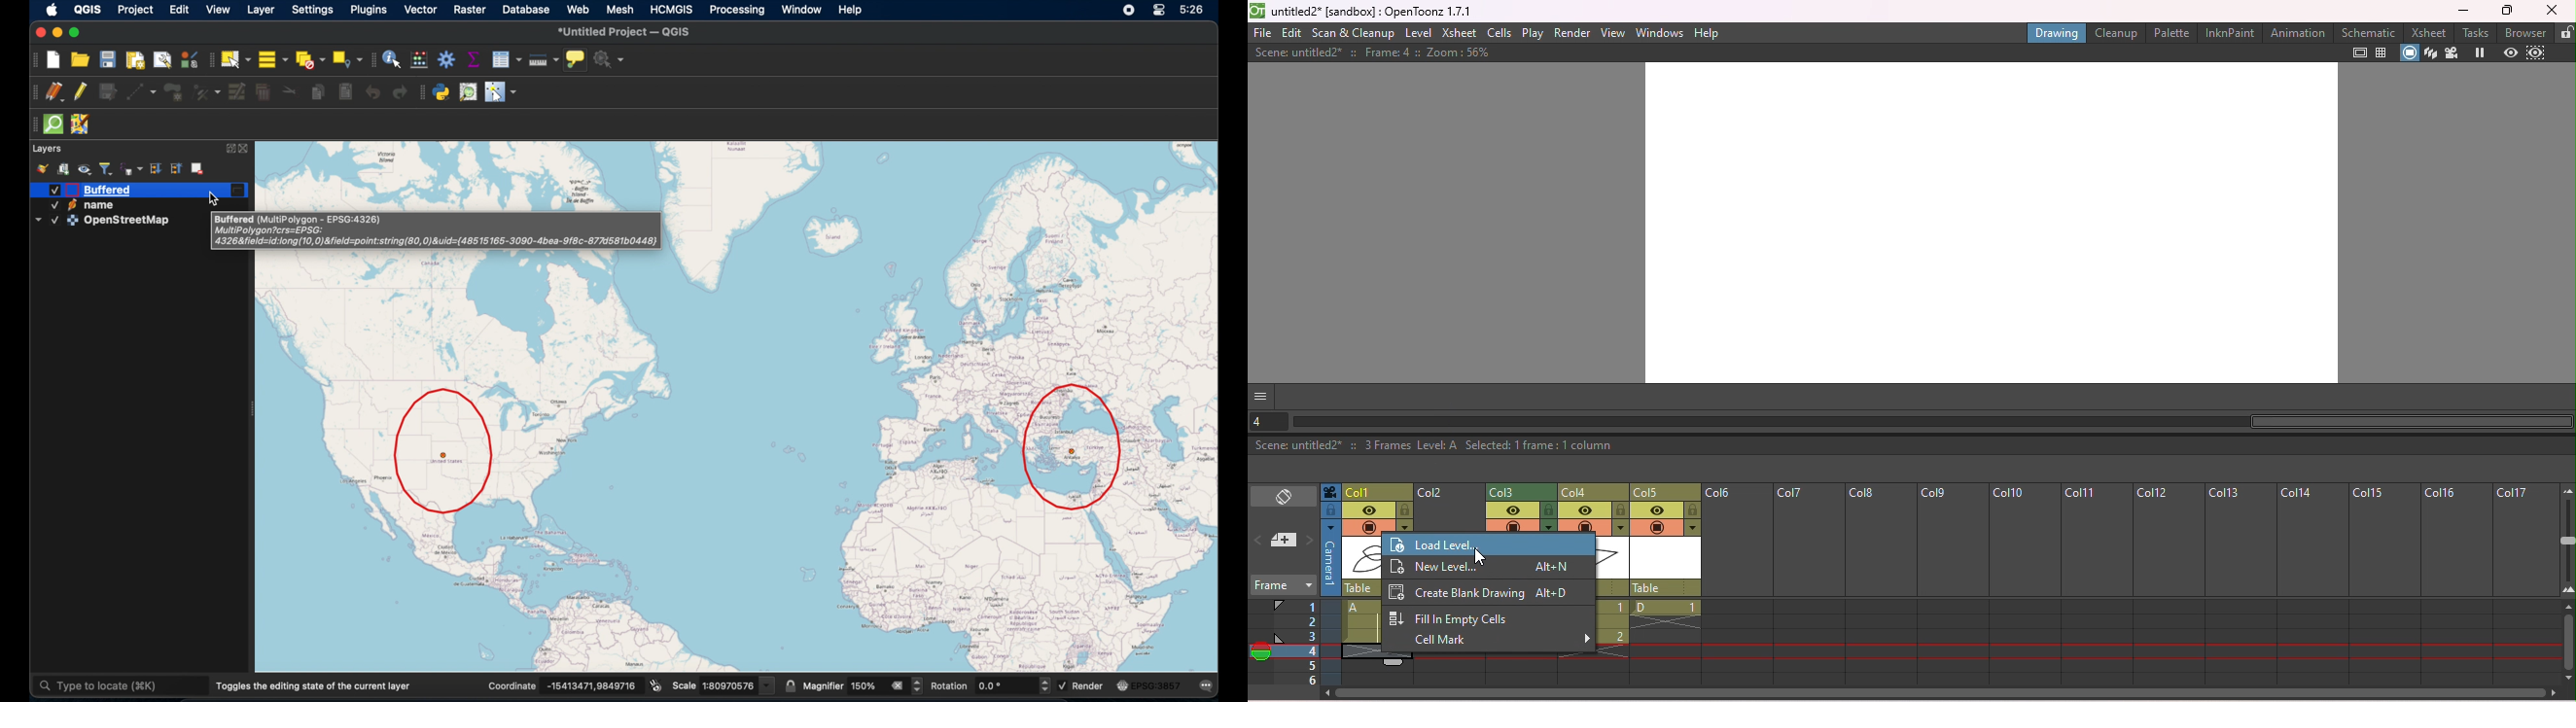 This screenshot has width=2576, height=728. What do you see at coordinates (473, 57) in the screenshot?
I see `show statistical summary` at bounding box center [473, 57].